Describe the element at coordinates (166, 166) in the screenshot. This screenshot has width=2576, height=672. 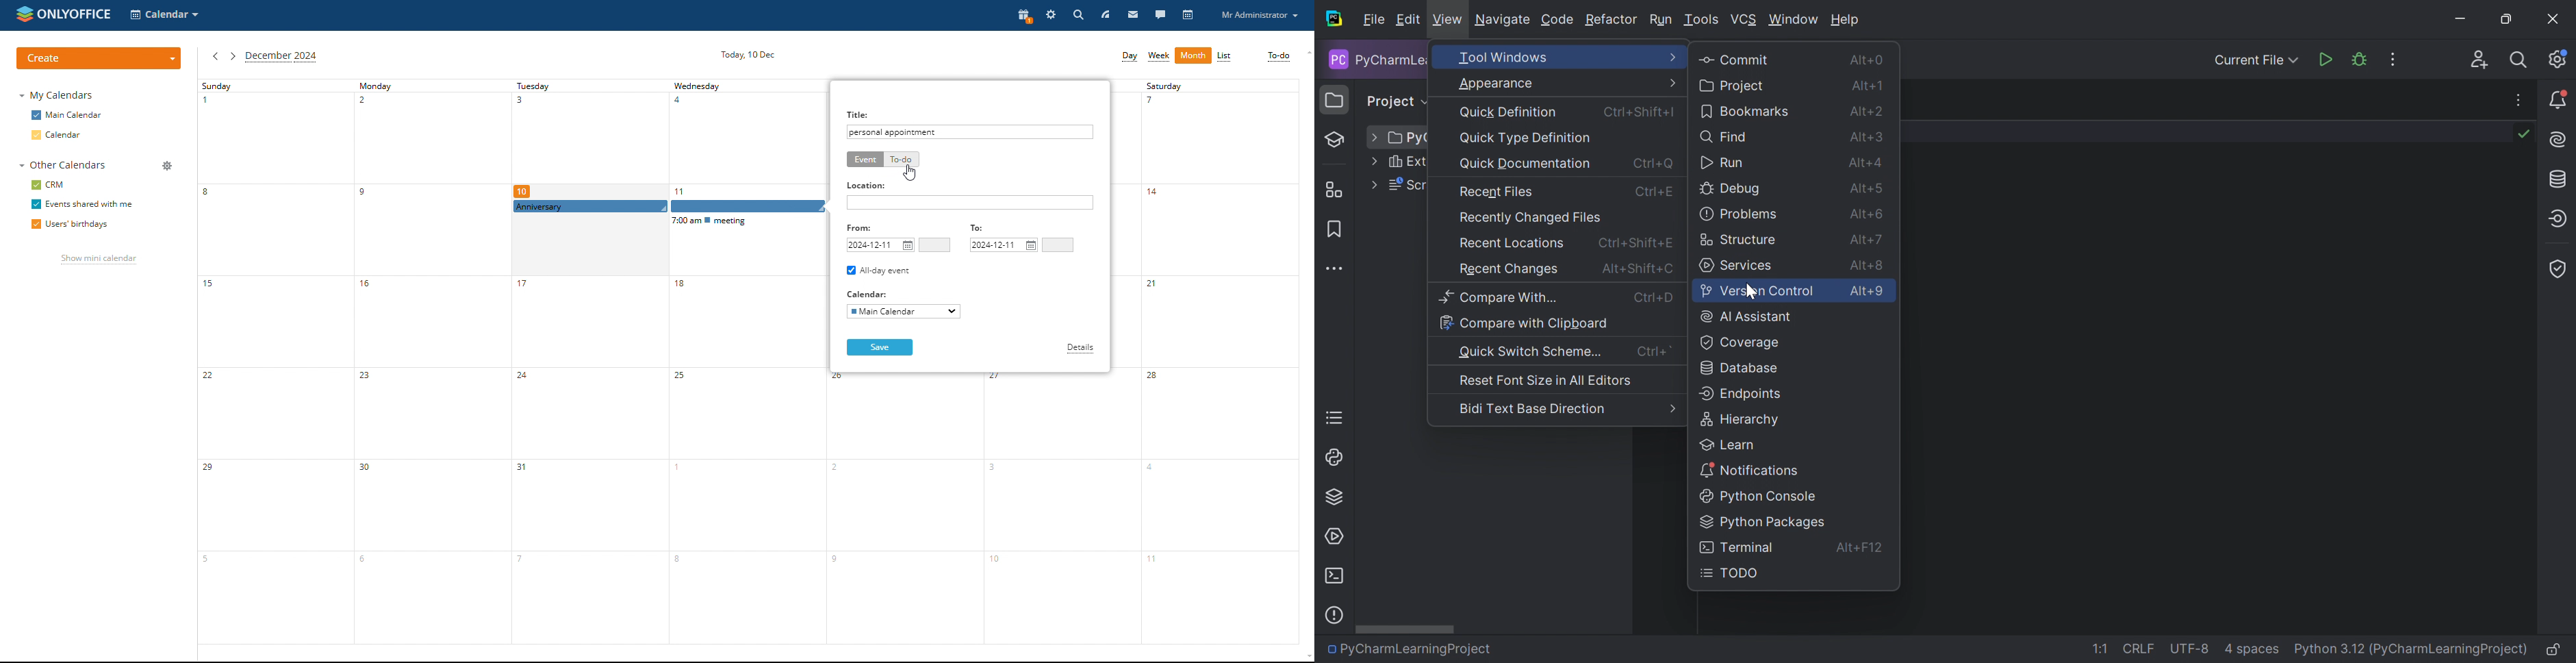
I see `manage` at that location.